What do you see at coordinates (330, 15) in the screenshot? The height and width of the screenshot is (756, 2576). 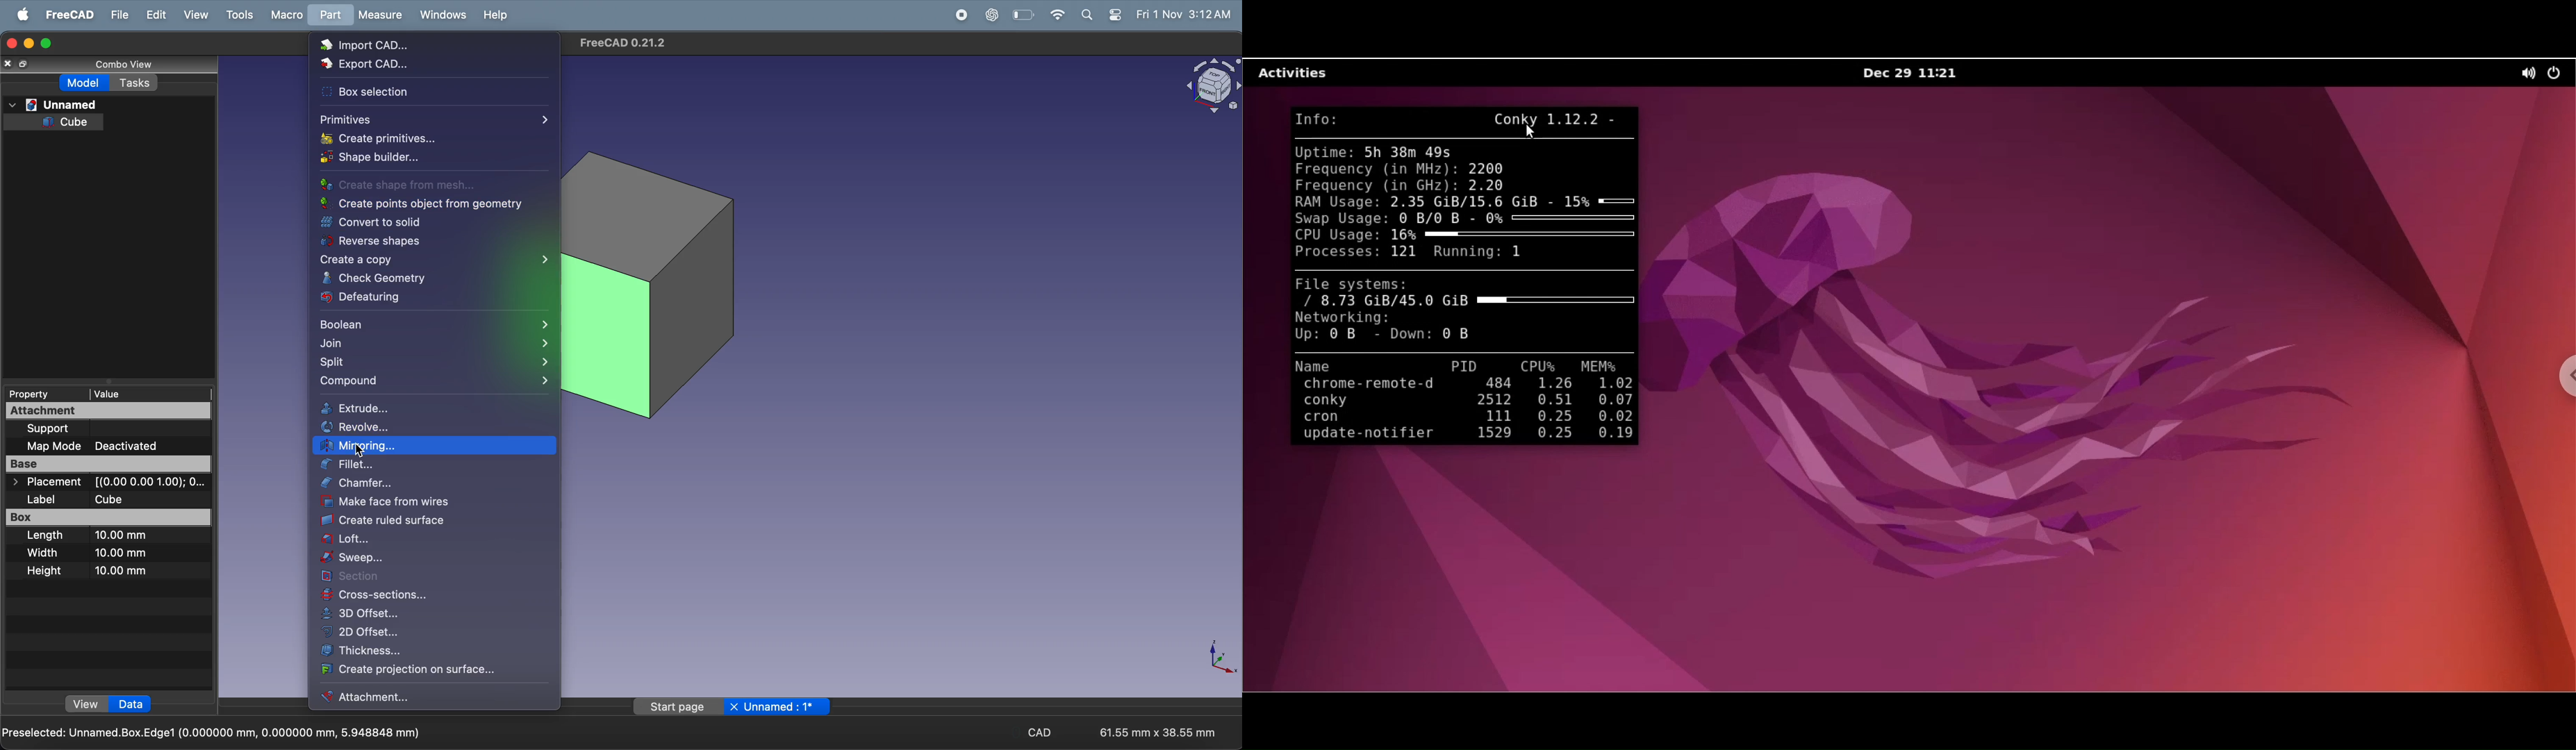 I see `part` at bounding box center [330, 15].